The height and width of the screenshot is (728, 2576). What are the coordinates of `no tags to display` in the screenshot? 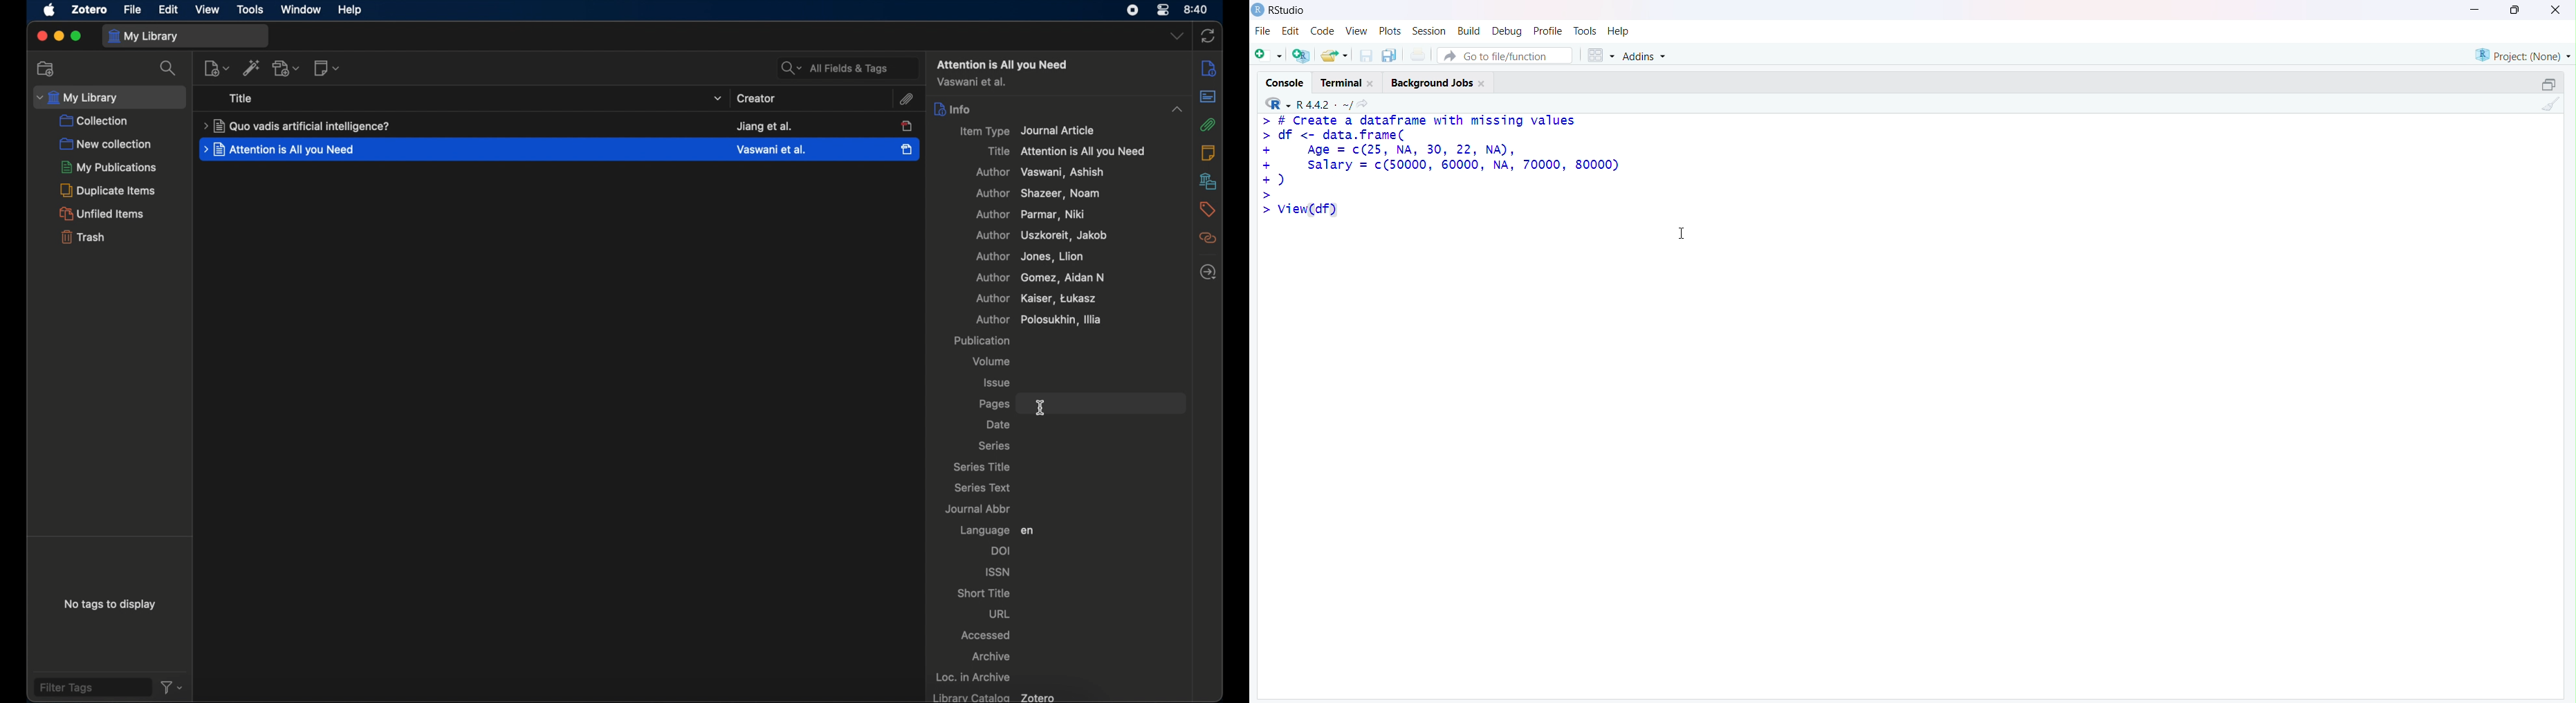 It's located at (111, 604).